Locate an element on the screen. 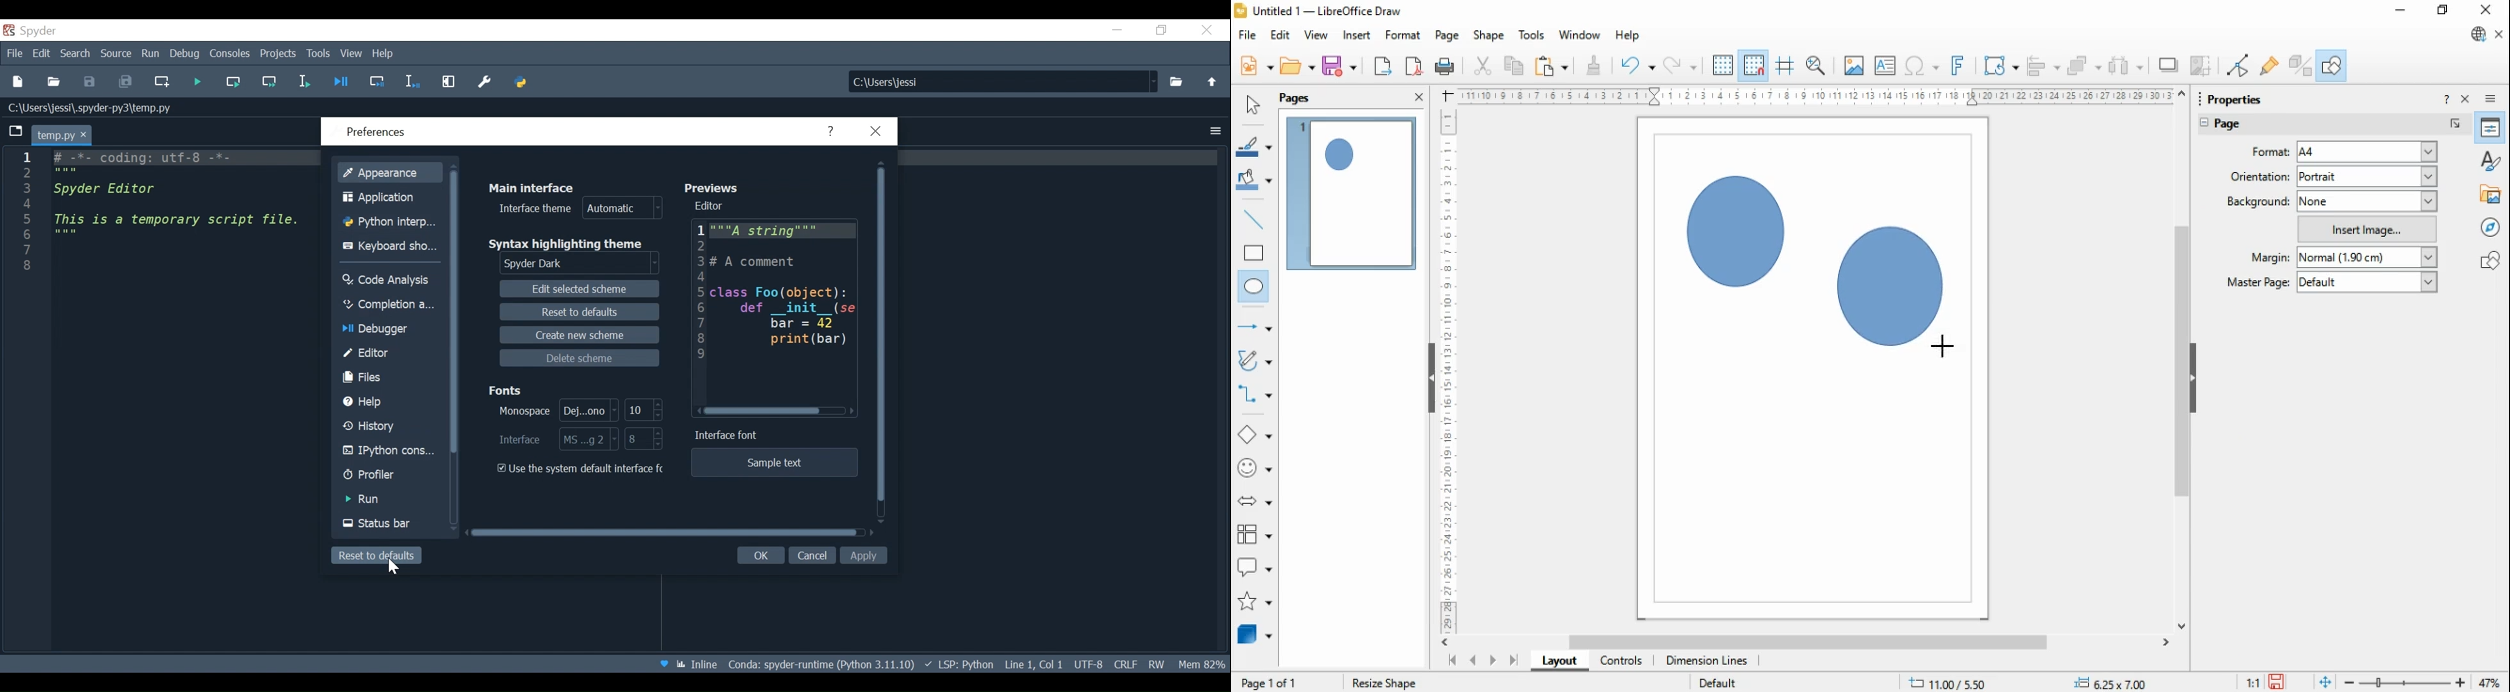  help is located at coordinates (1628, 36).